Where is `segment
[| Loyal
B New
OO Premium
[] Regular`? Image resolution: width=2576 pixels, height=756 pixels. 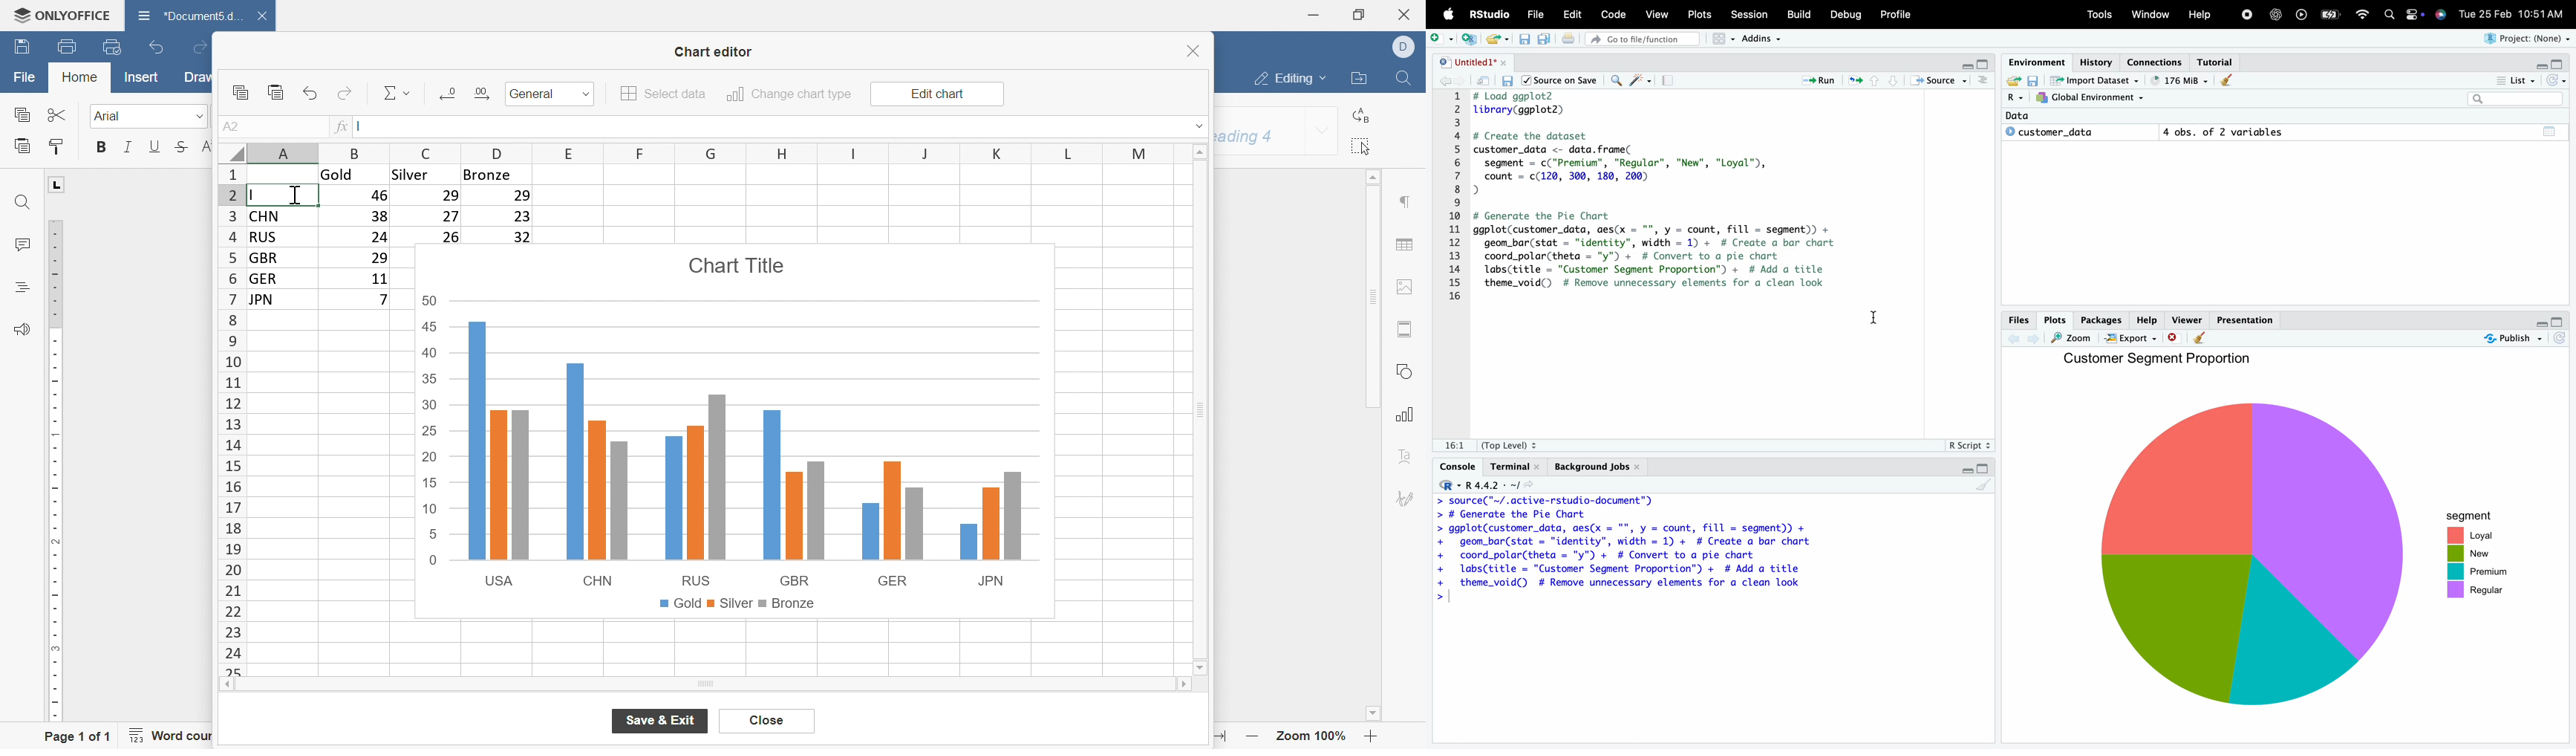 segment
[| Loyal
B New
OO Premium
[] Regular is located at coordinates (2474, 558).